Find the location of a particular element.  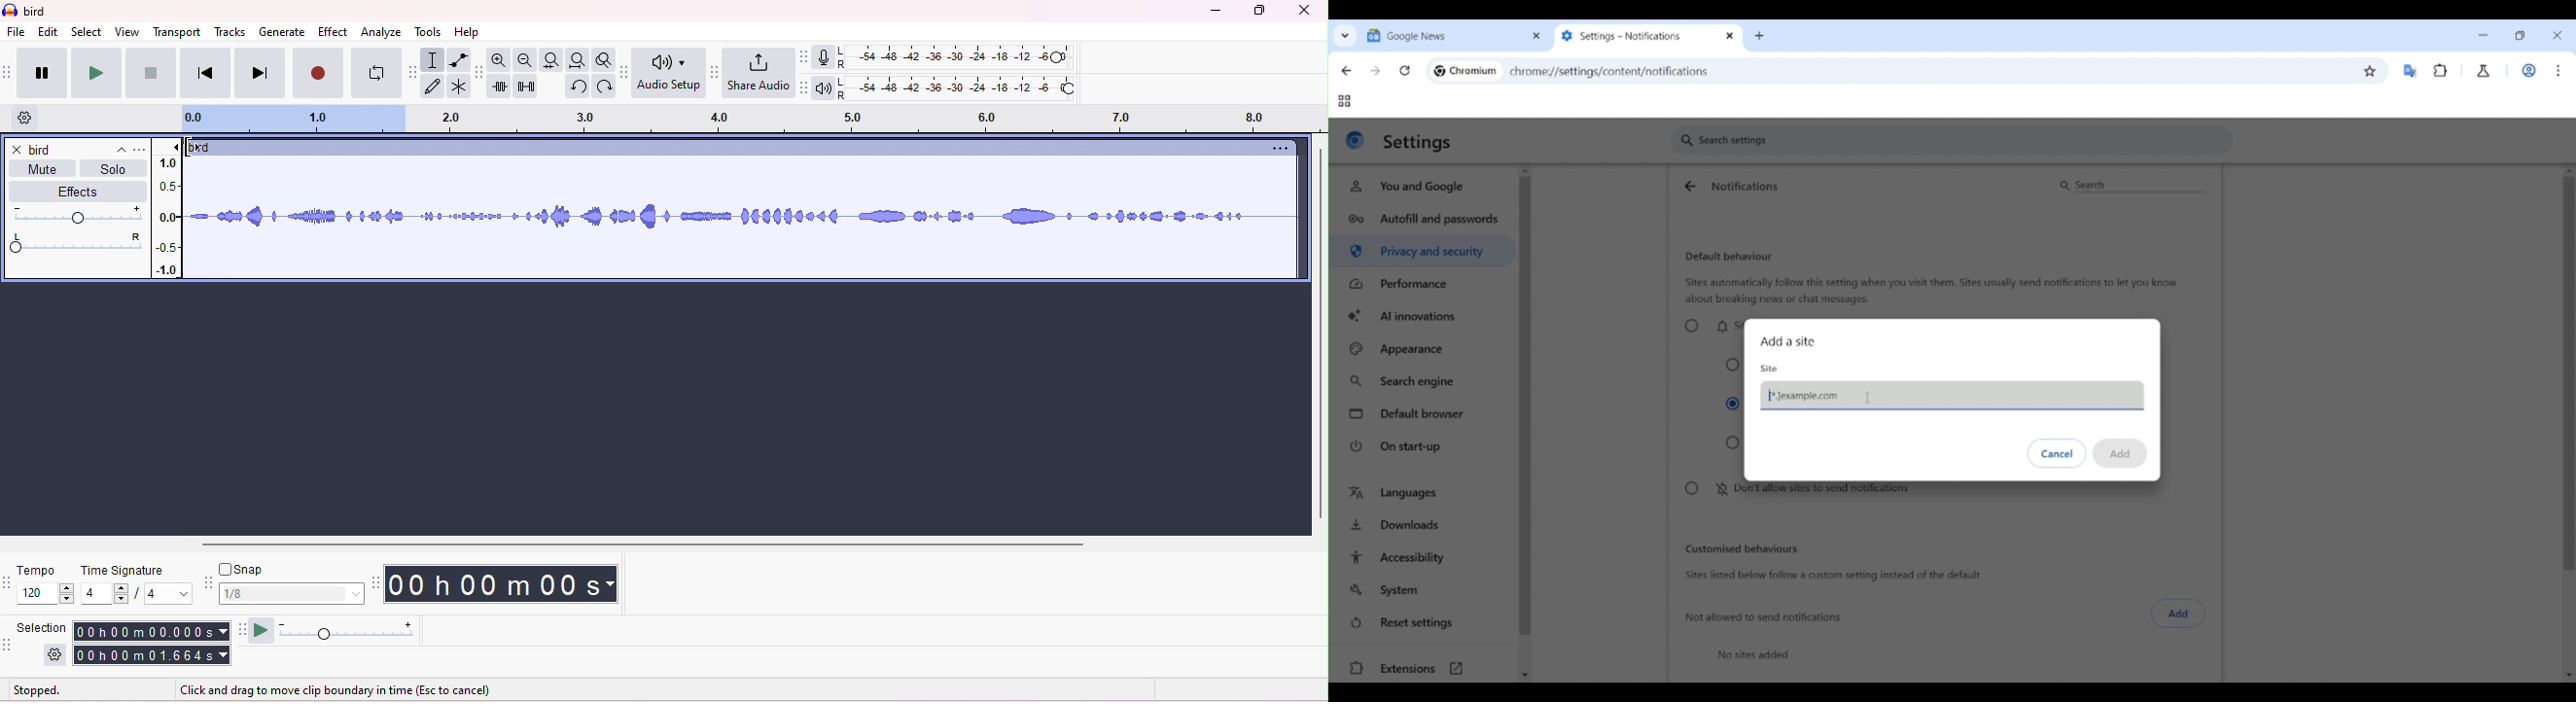

minimize is located at coordinates (1213, 12).